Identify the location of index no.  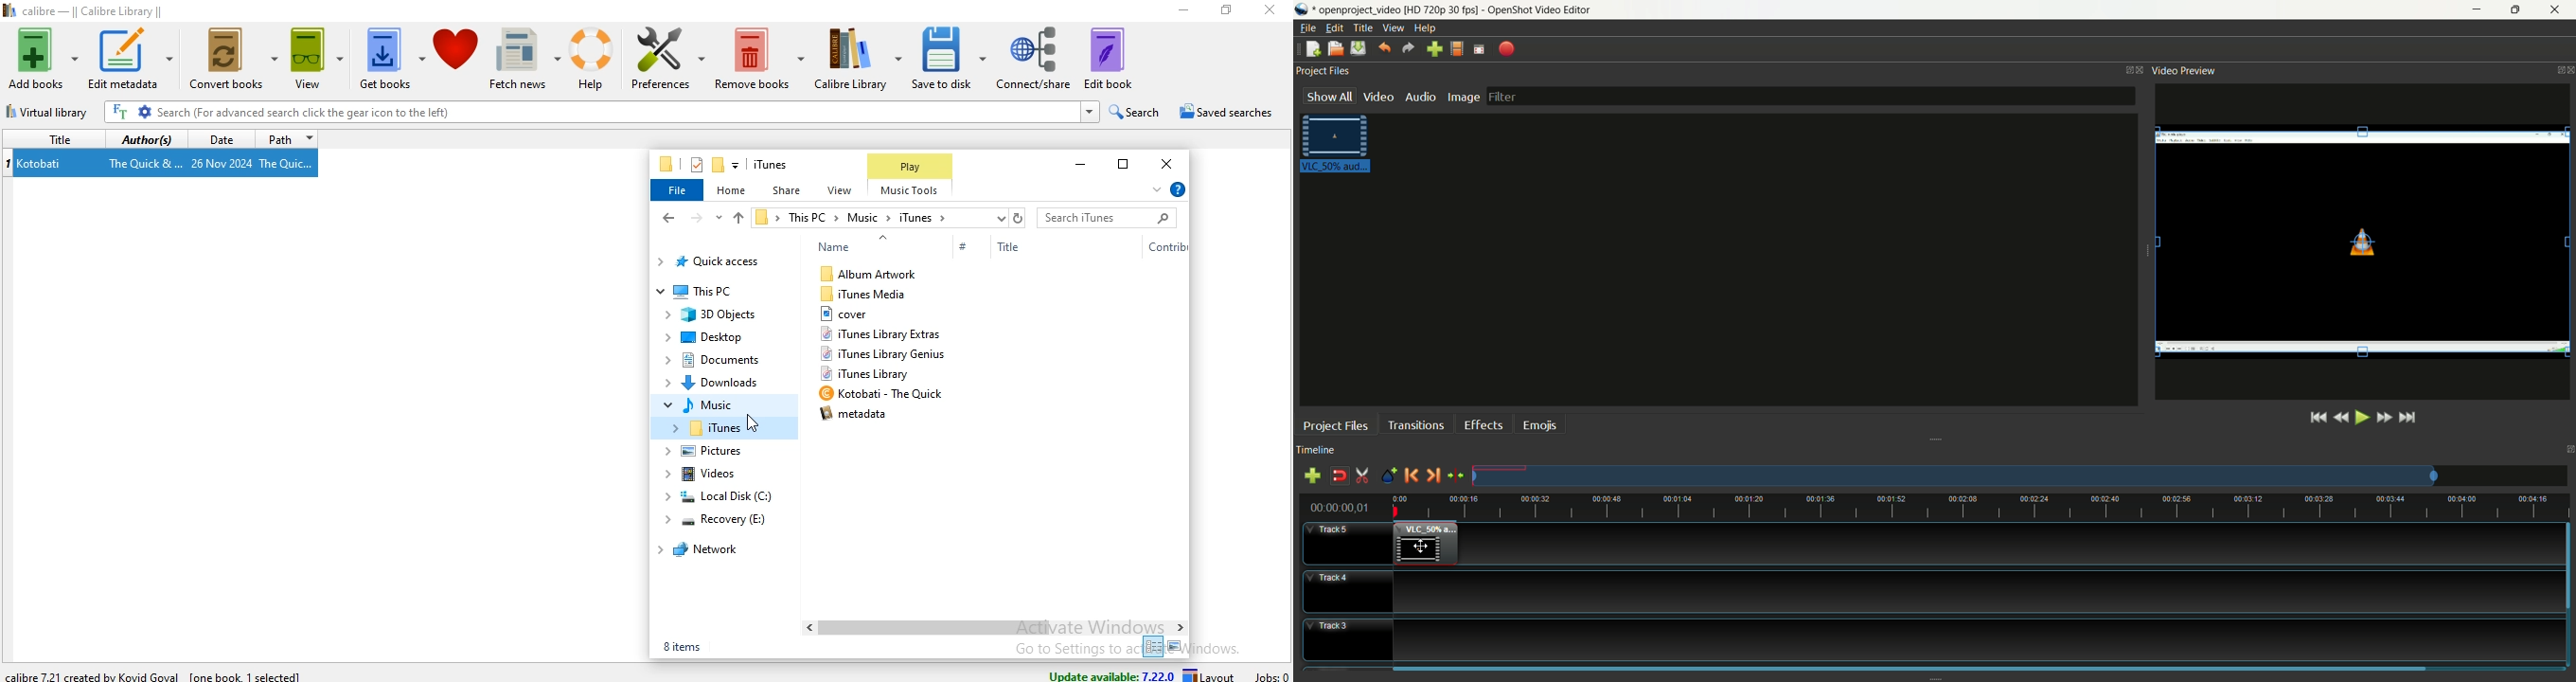
(9, 163).